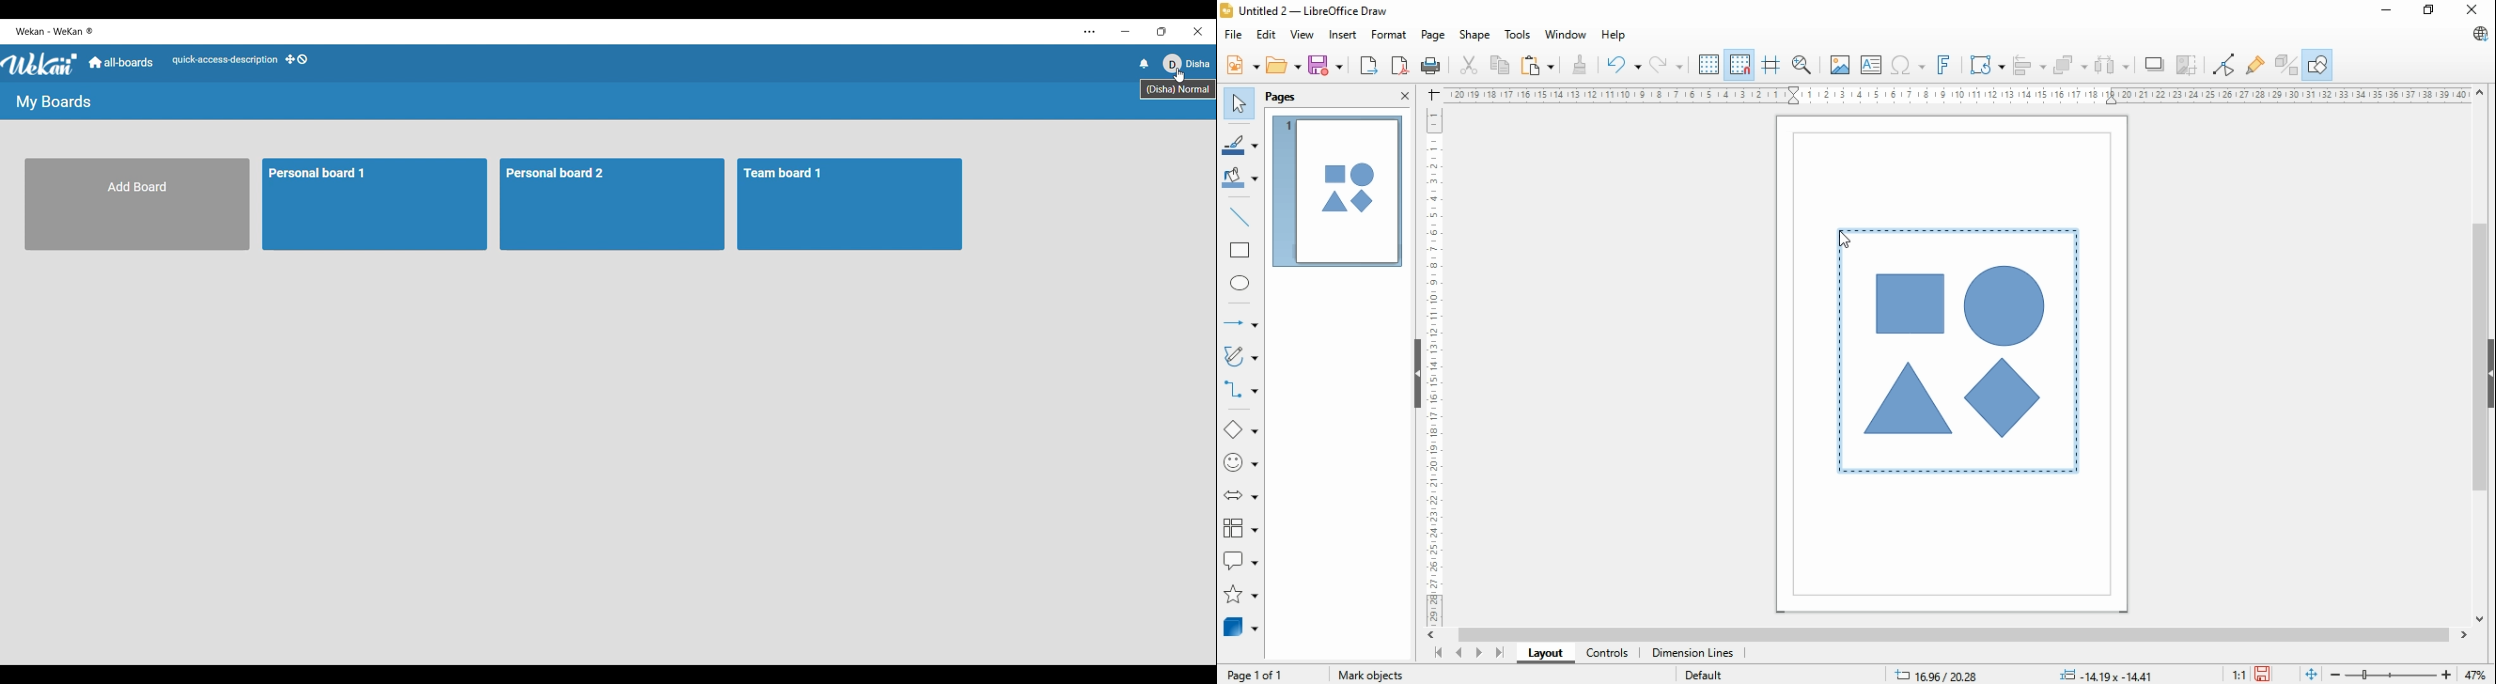 Image resolution: width=2520 pixels, height=700 pixels. I want to click on mouse pointer, so click(1843, 237).